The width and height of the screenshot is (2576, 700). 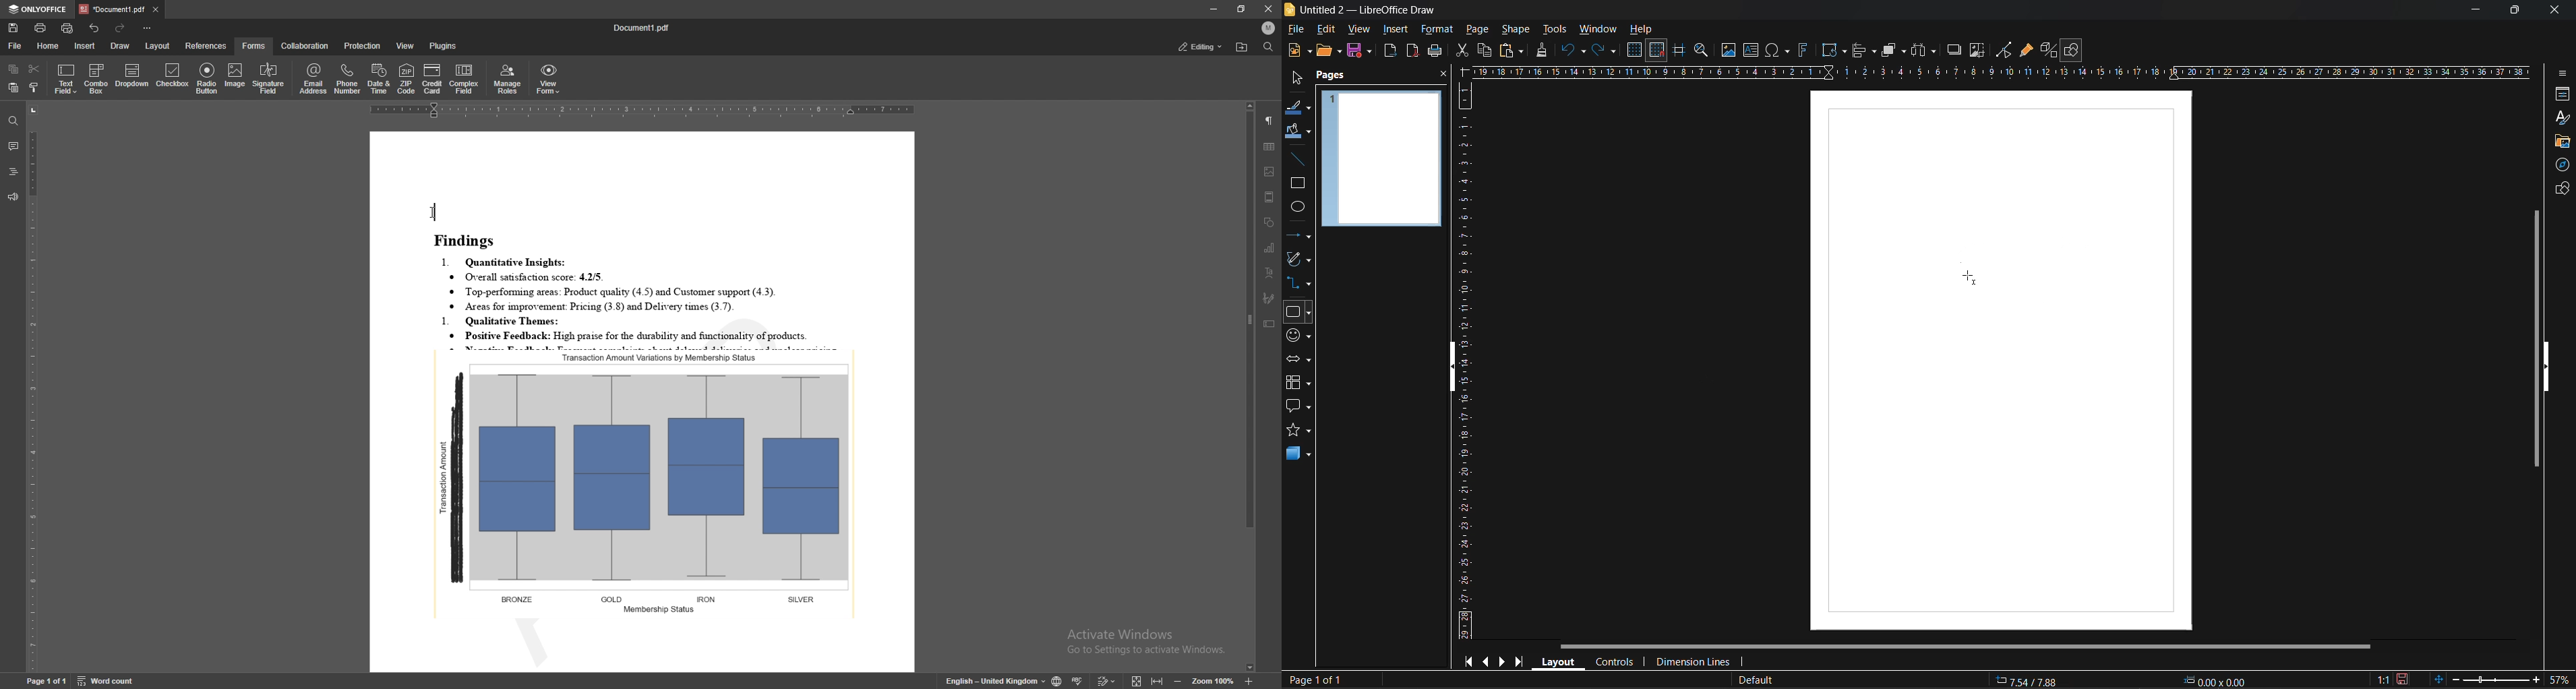 I want to click on scroll up, so click(x=1249, y=106).